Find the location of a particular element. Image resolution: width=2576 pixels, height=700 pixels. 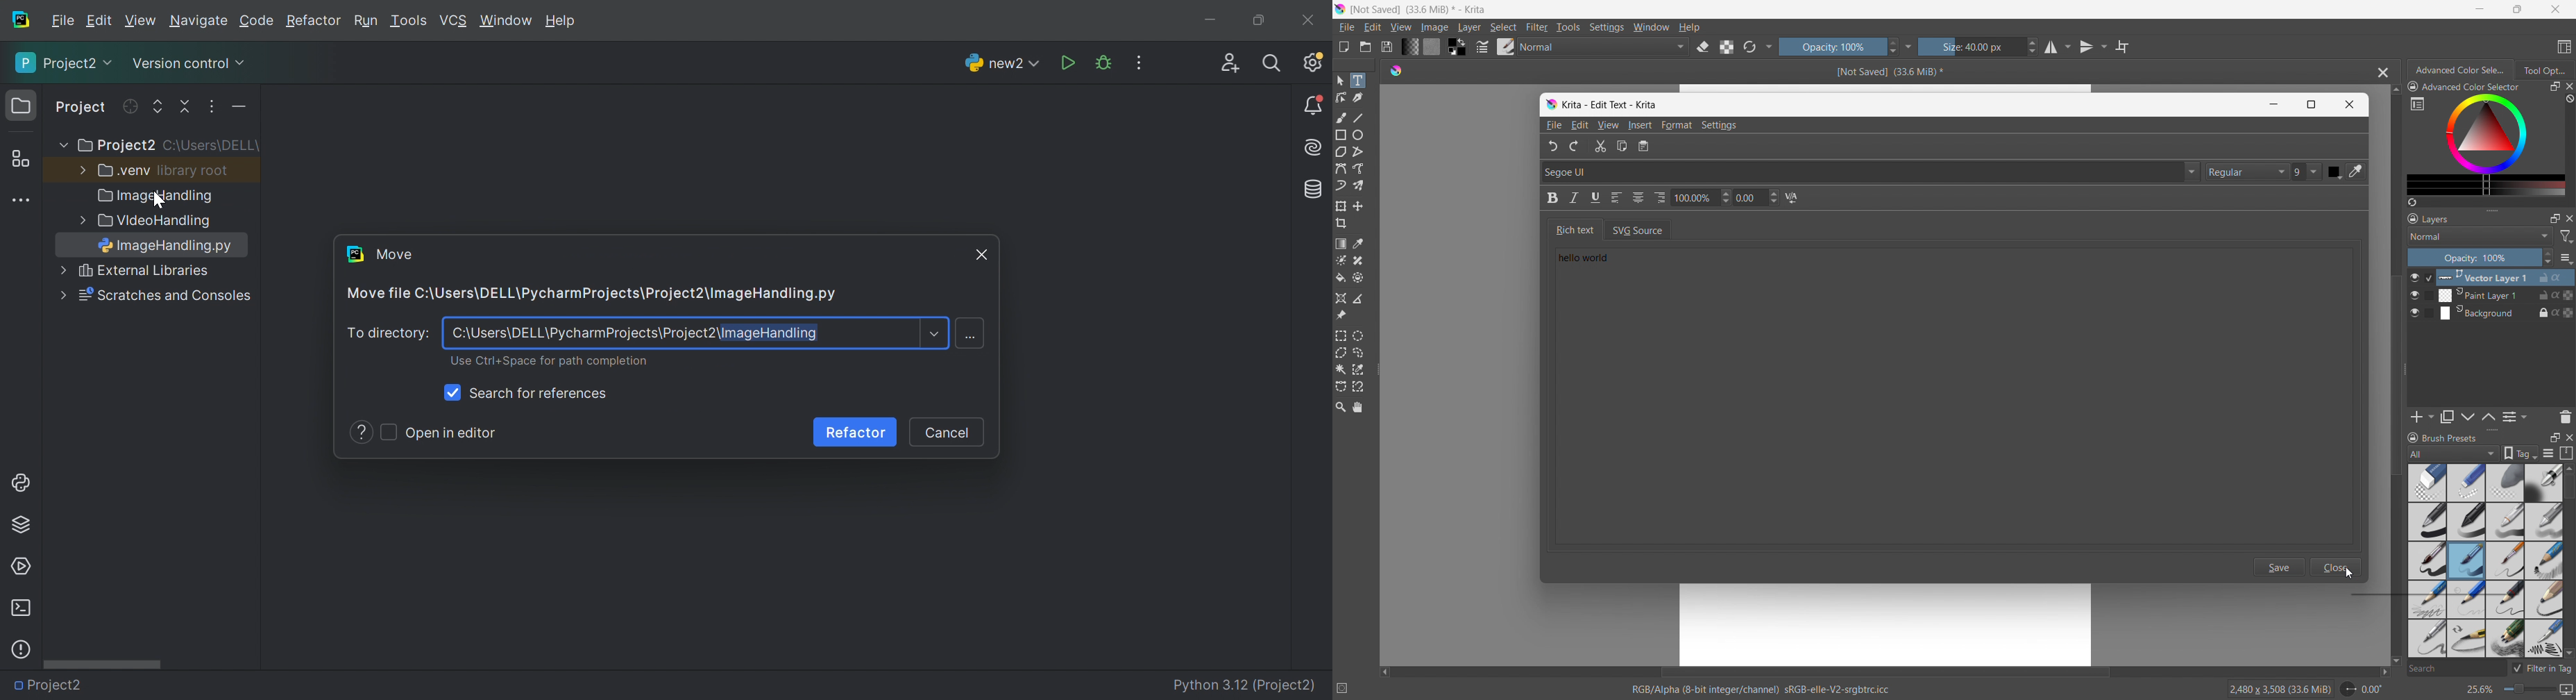

Move file C:\Users\DELL\PyCharmProjects\Project2\ImageHanding.py is located at coordinates (591, 294).